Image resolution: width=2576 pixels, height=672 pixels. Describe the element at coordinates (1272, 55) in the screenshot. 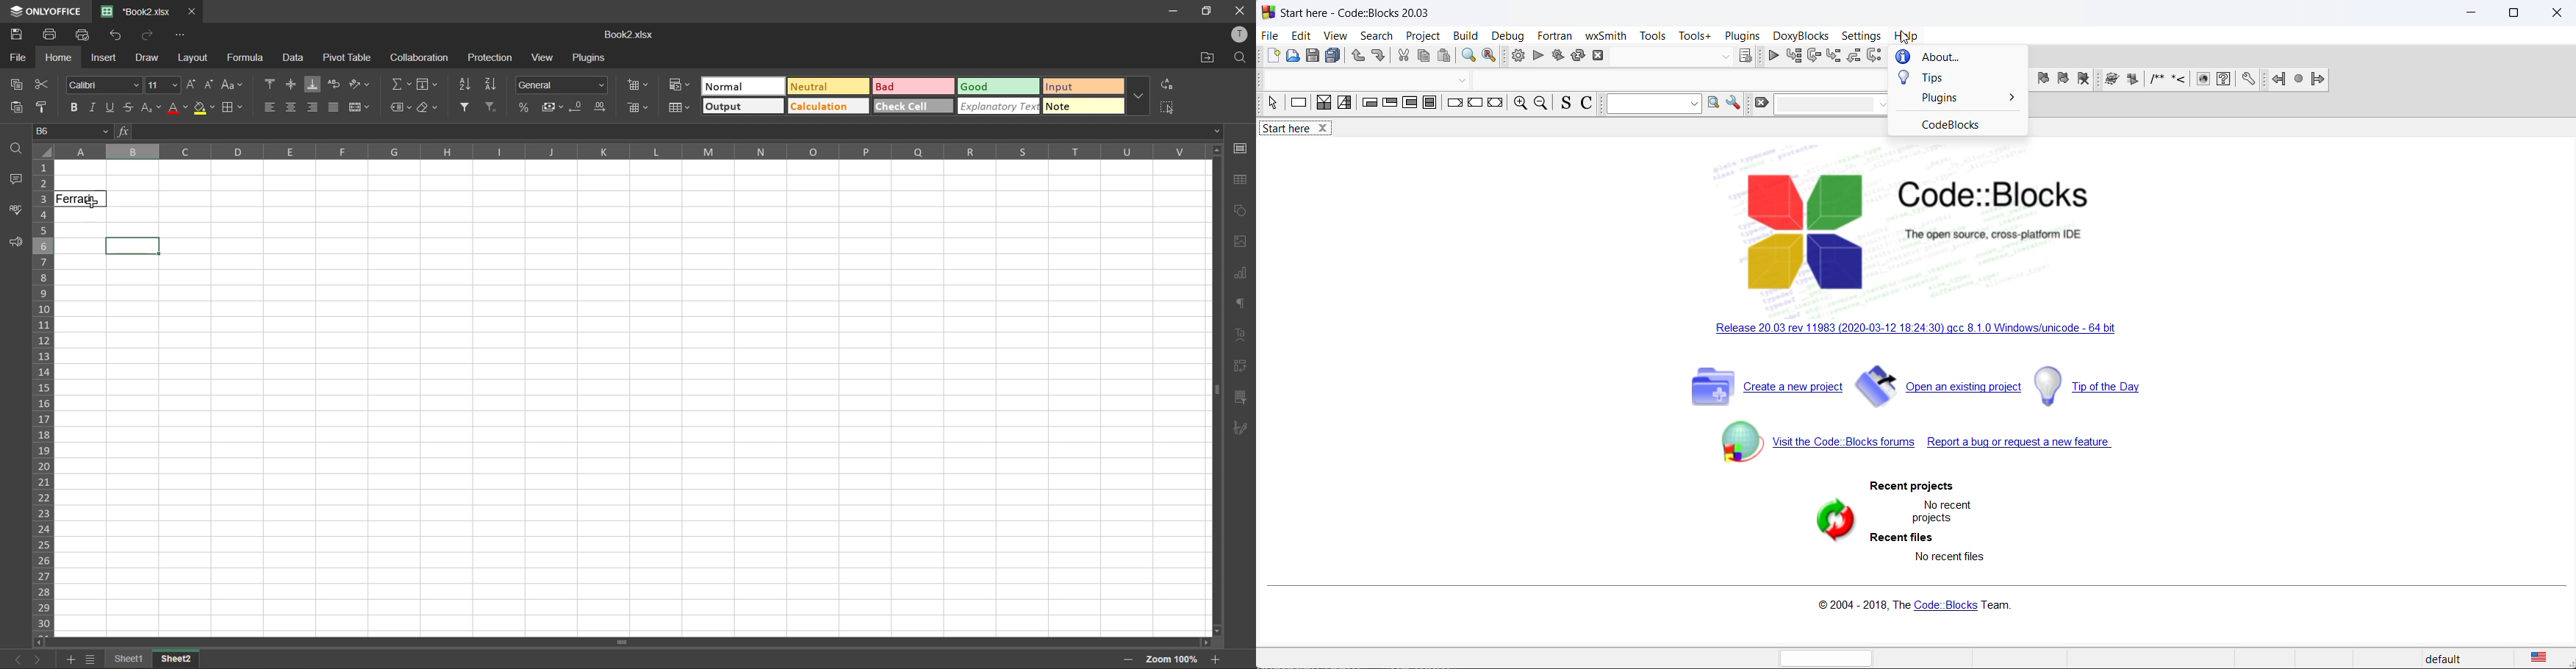

I see `new file` at that location.